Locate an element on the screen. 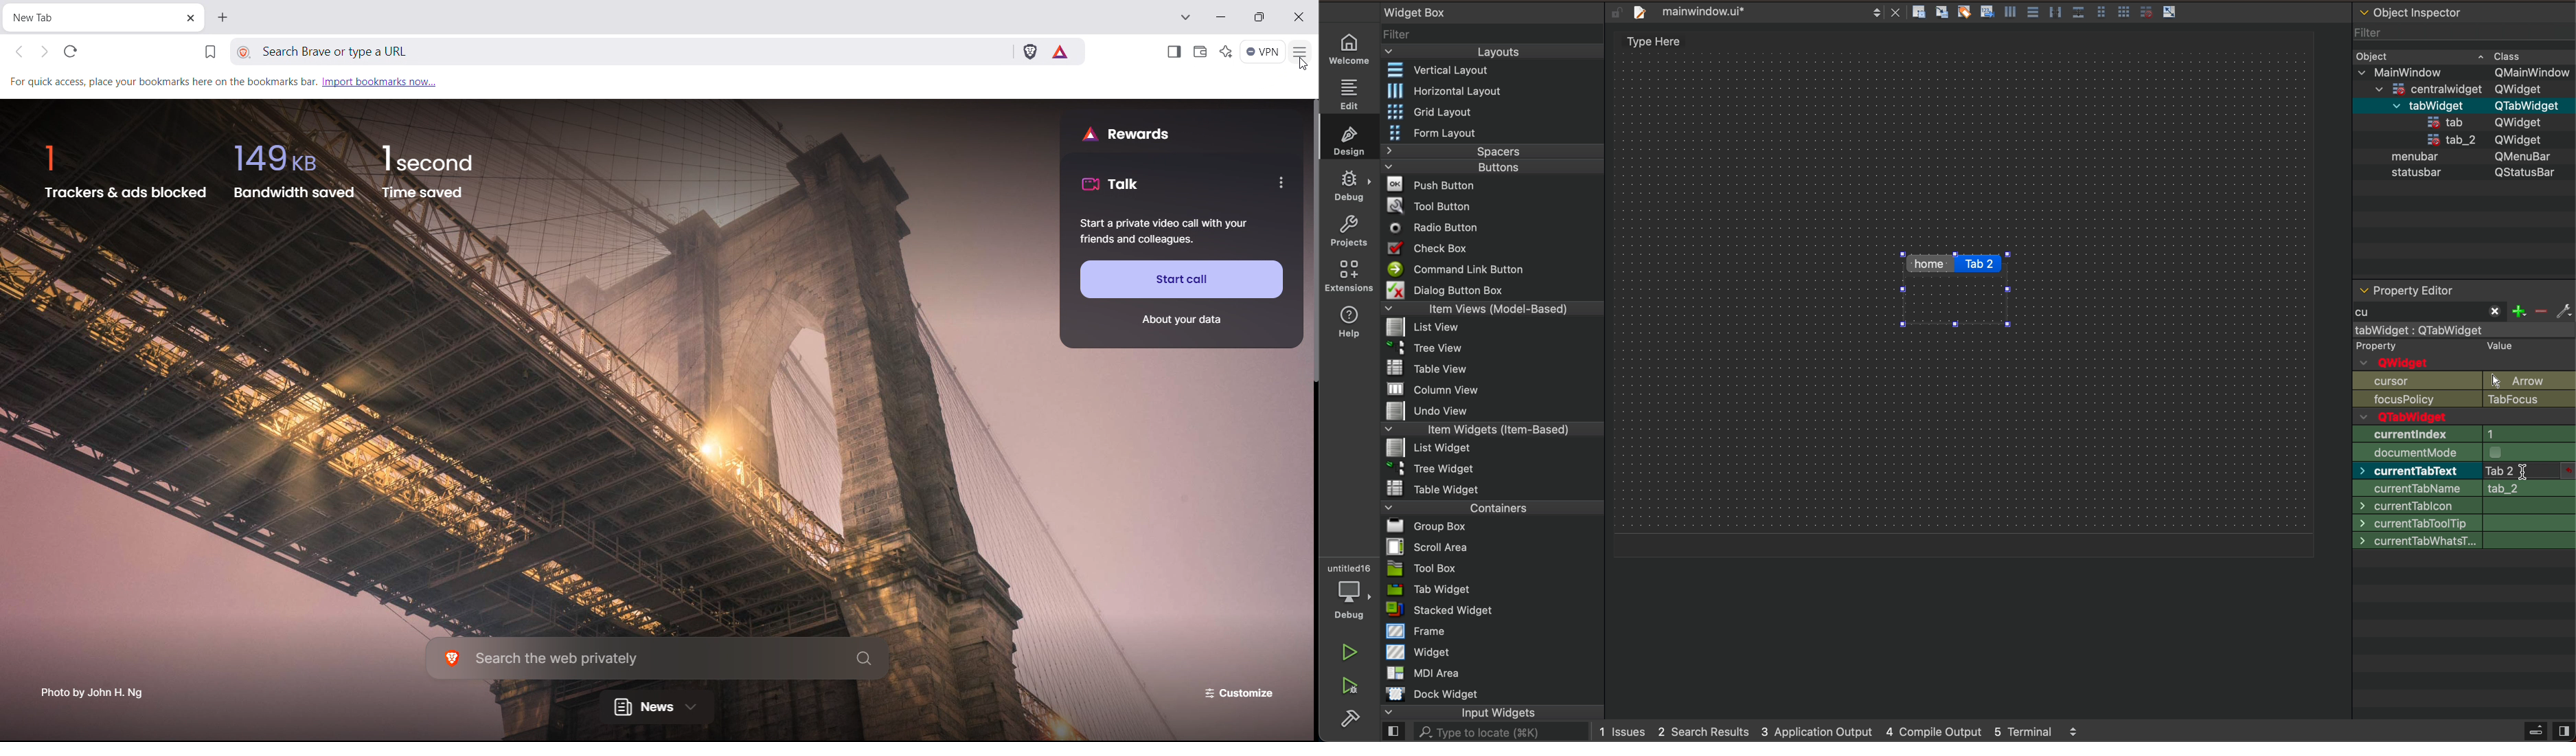 The image size is (2576, 756). help is located at coordinates (1351, 320).